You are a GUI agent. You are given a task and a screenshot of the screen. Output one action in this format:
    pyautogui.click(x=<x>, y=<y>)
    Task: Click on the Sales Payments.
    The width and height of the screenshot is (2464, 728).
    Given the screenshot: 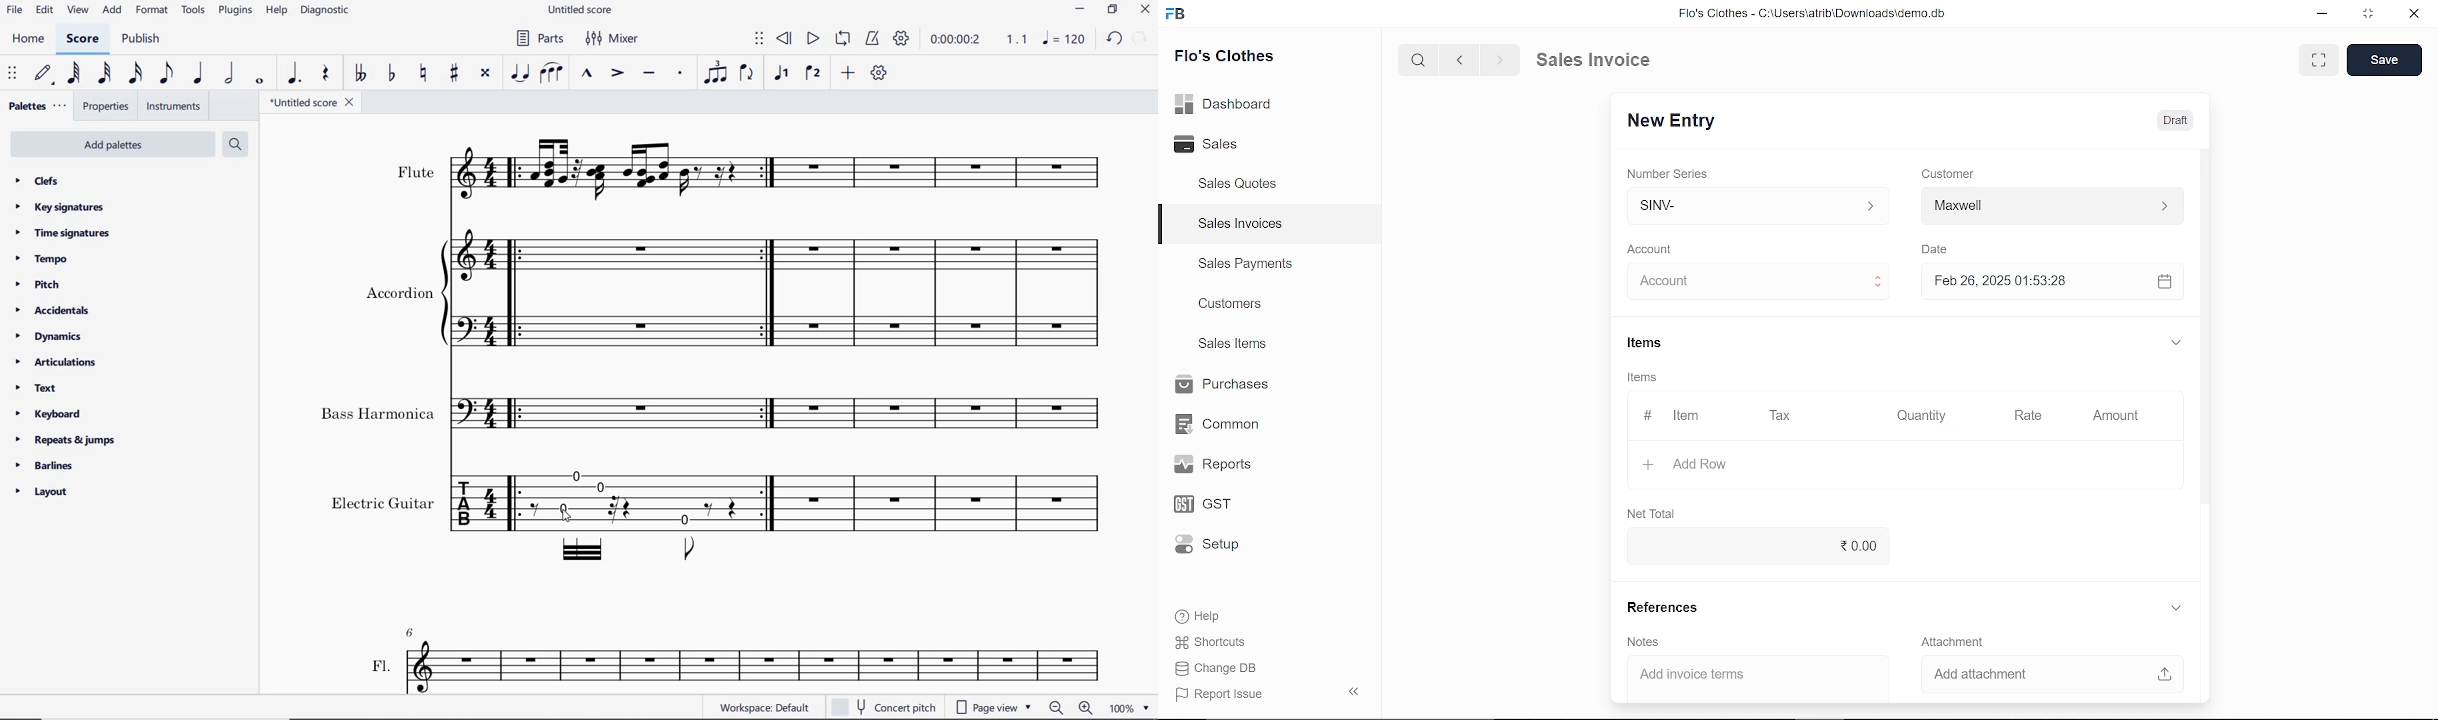 What is the action you would take?
    pyautogui.click(x=1244, y=264)
    